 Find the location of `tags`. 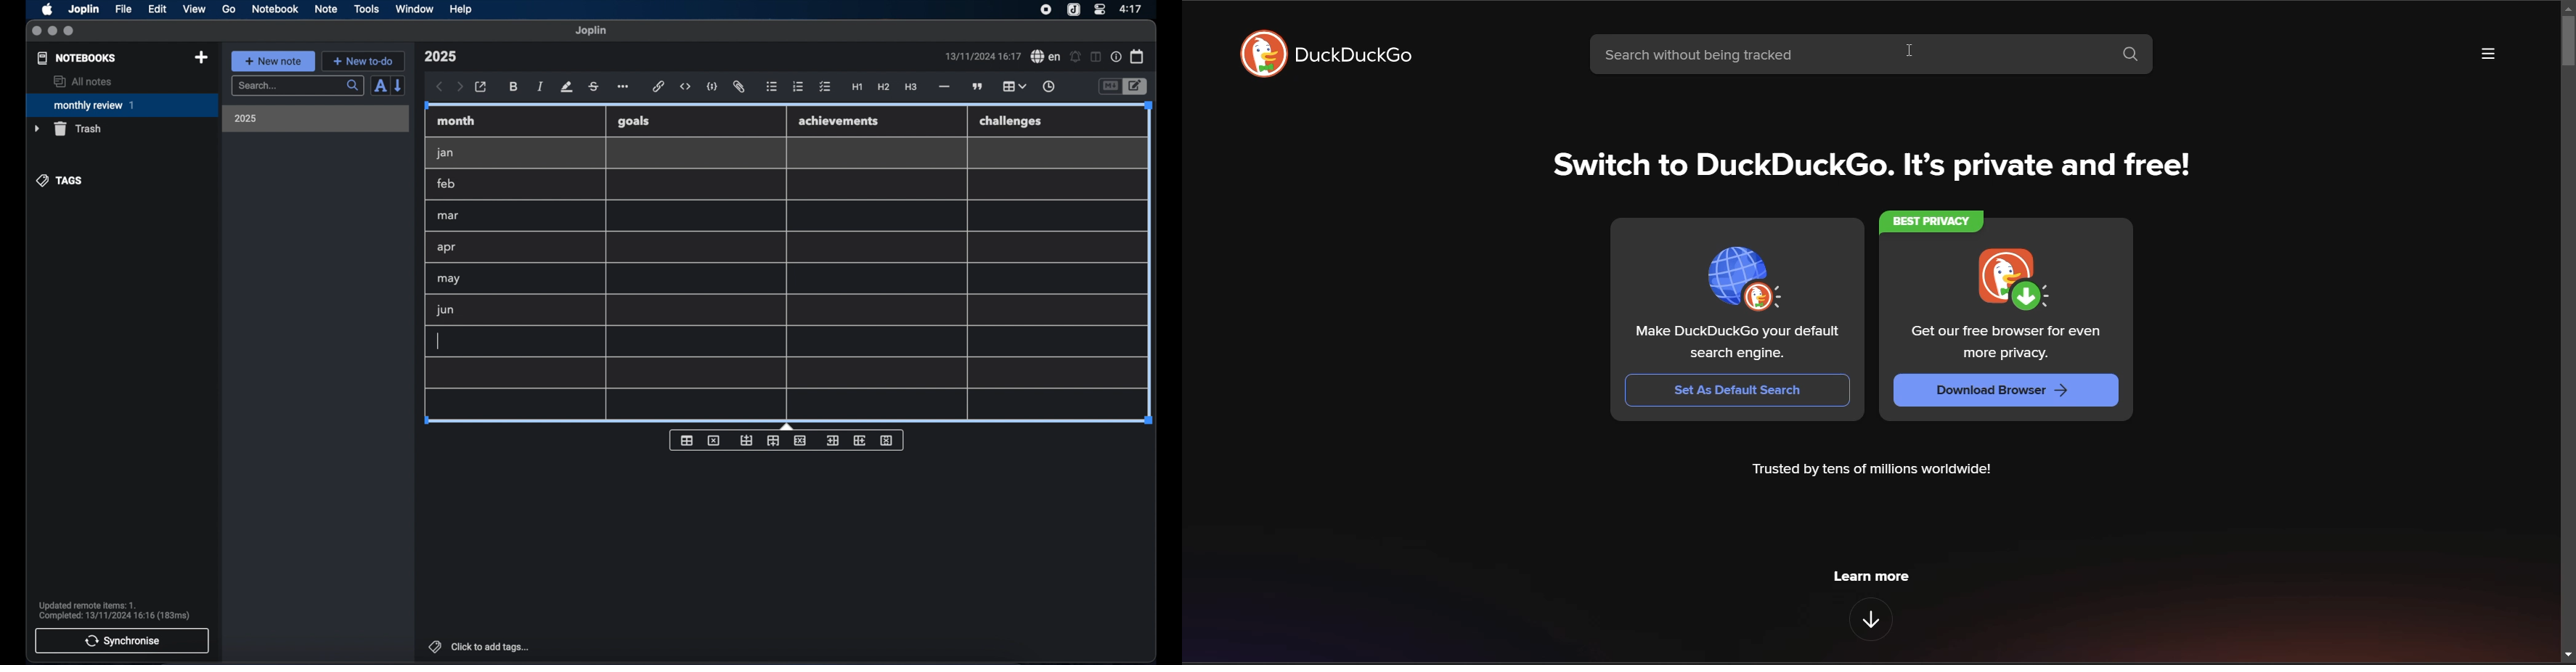

tags is located at coordinates (60, 180).